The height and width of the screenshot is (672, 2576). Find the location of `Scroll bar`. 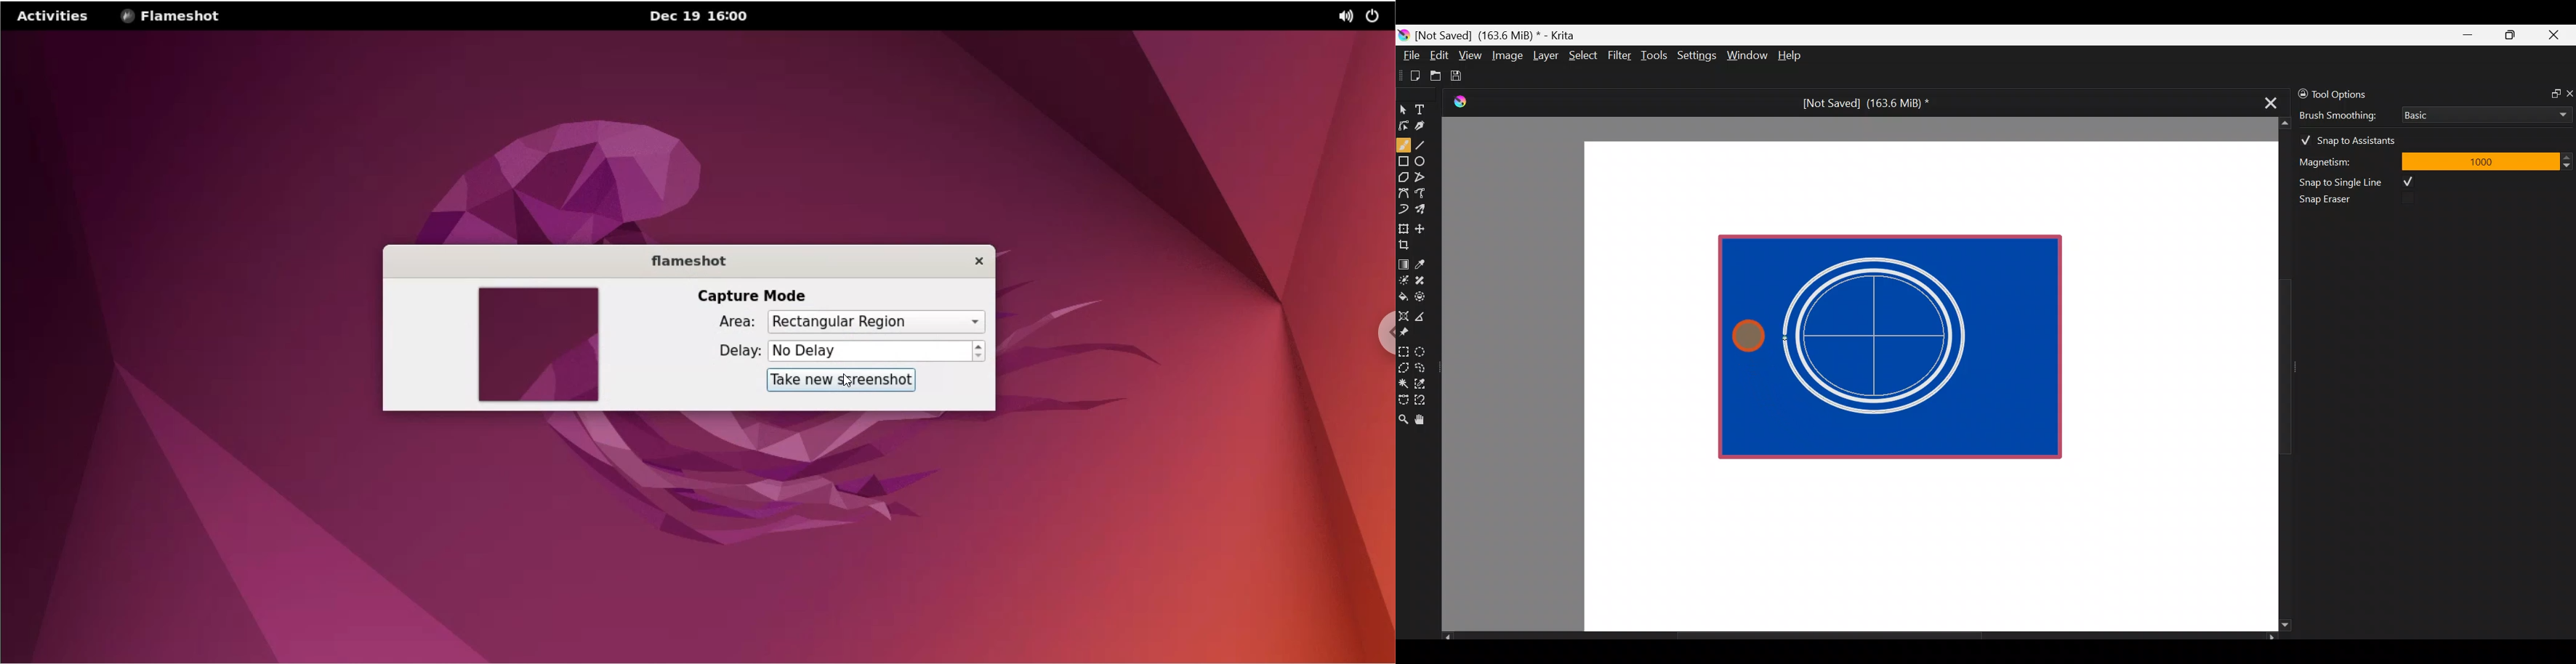

Scroll bar is located at coordinates (2276, 374).